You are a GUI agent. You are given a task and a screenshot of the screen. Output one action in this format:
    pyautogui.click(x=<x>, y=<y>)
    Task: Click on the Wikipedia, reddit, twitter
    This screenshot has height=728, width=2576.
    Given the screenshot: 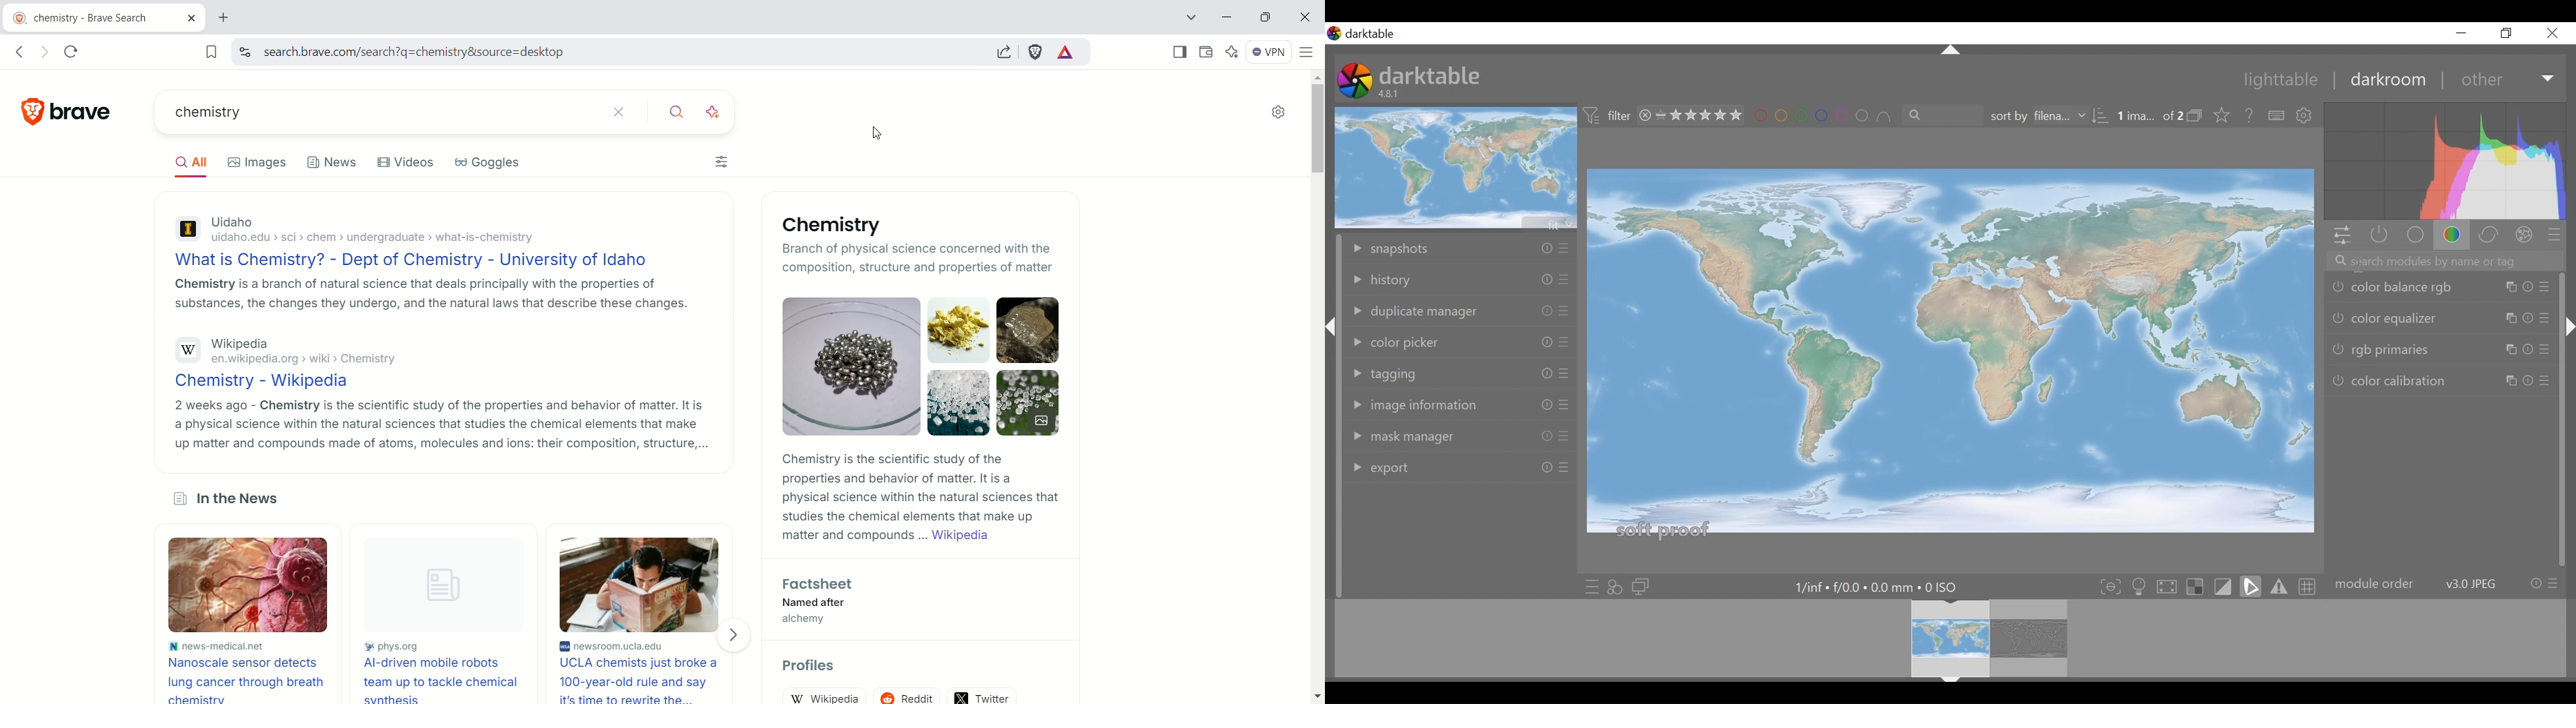 What is the action you would take?
    pyautogui.click(x=918, y=692)
    